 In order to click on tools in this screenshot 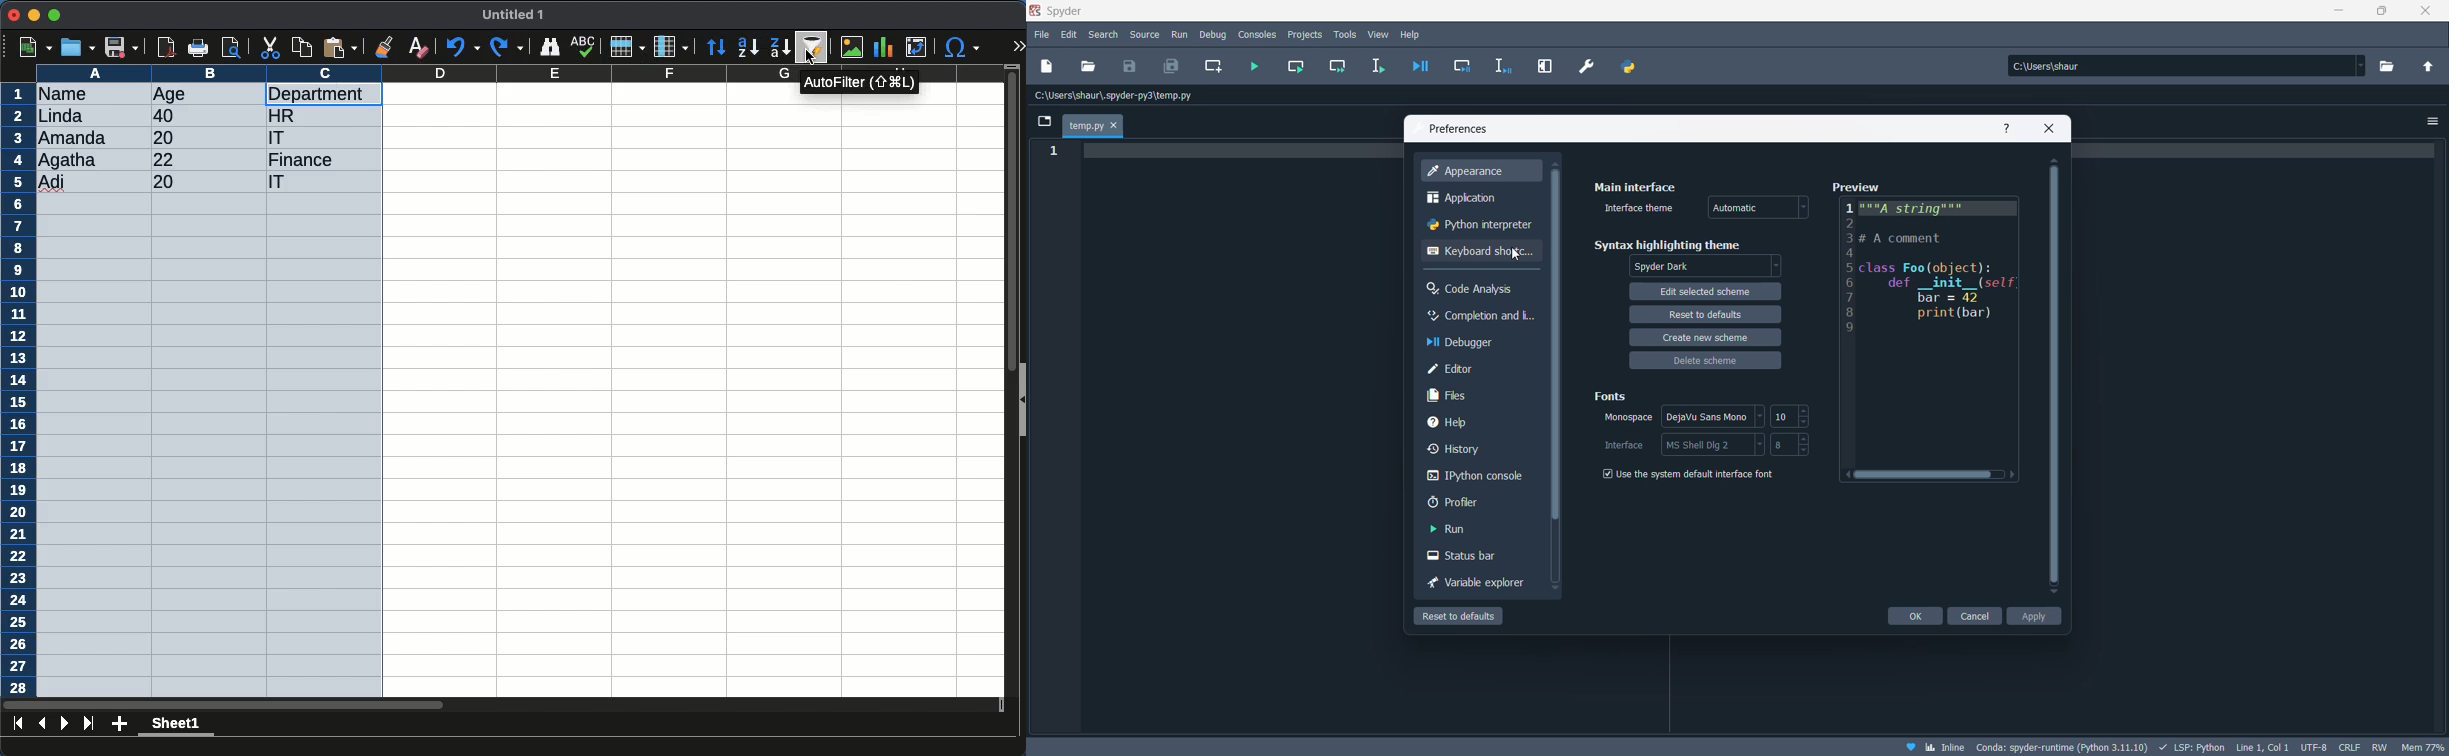, I will do `click(1345, 35)`.